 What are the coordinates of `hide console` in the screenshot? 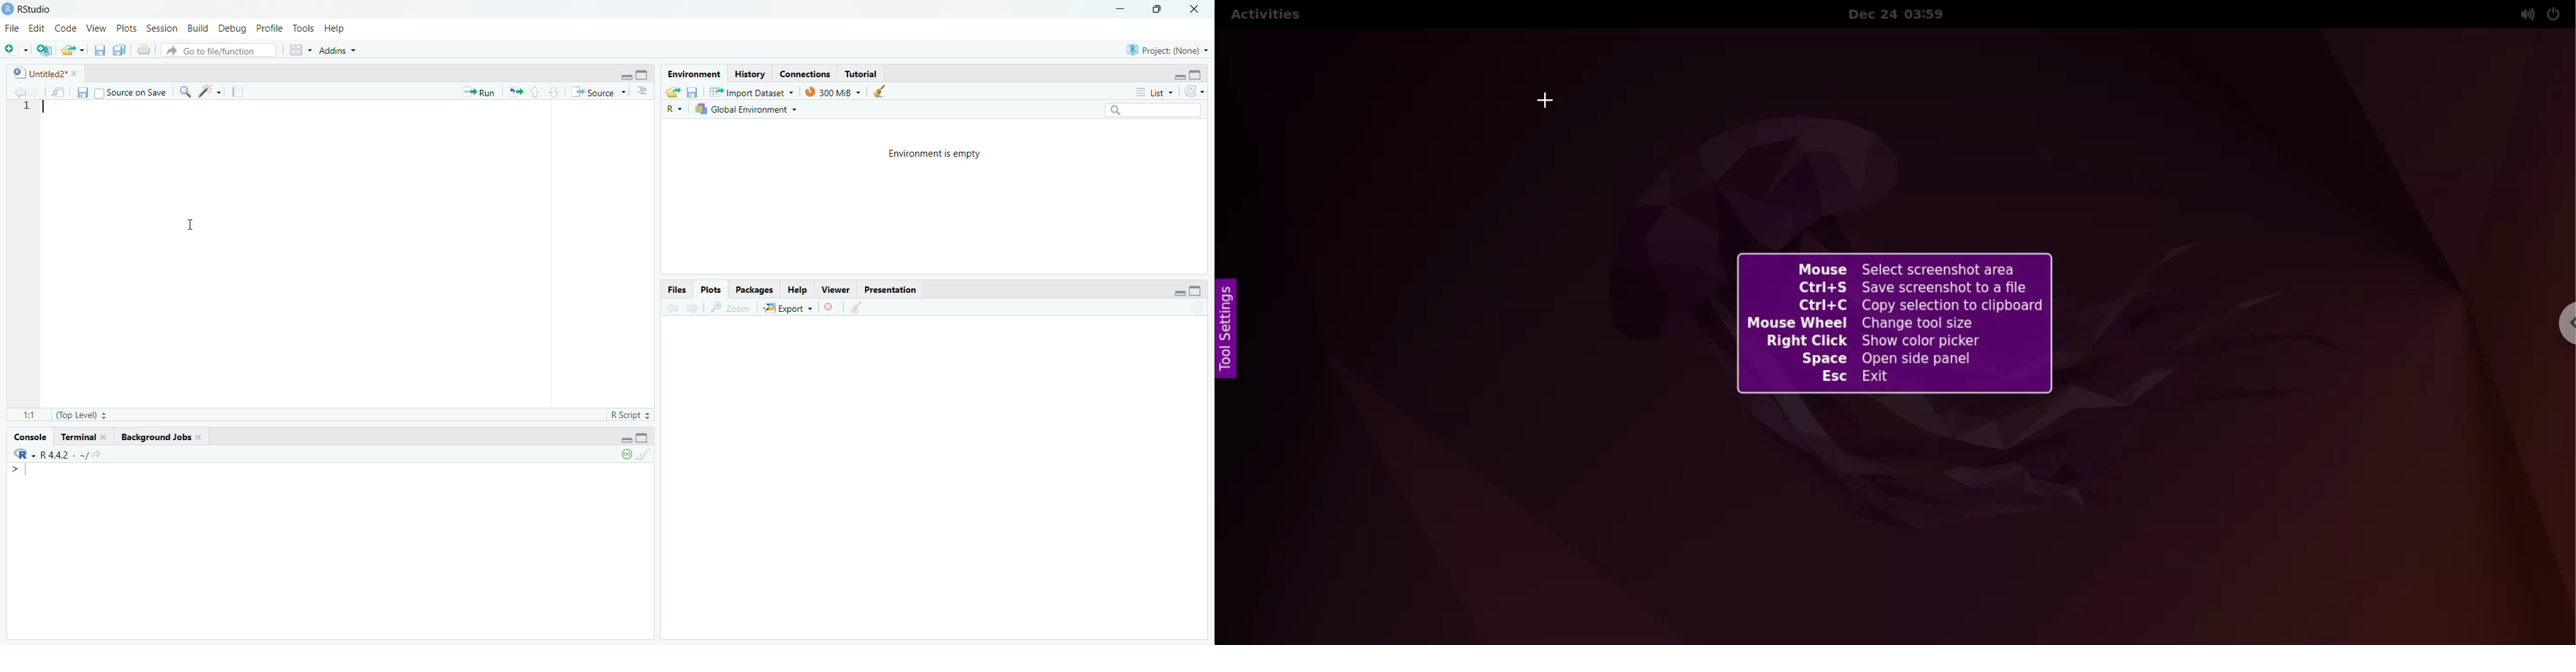 It's located at (1196, 291).